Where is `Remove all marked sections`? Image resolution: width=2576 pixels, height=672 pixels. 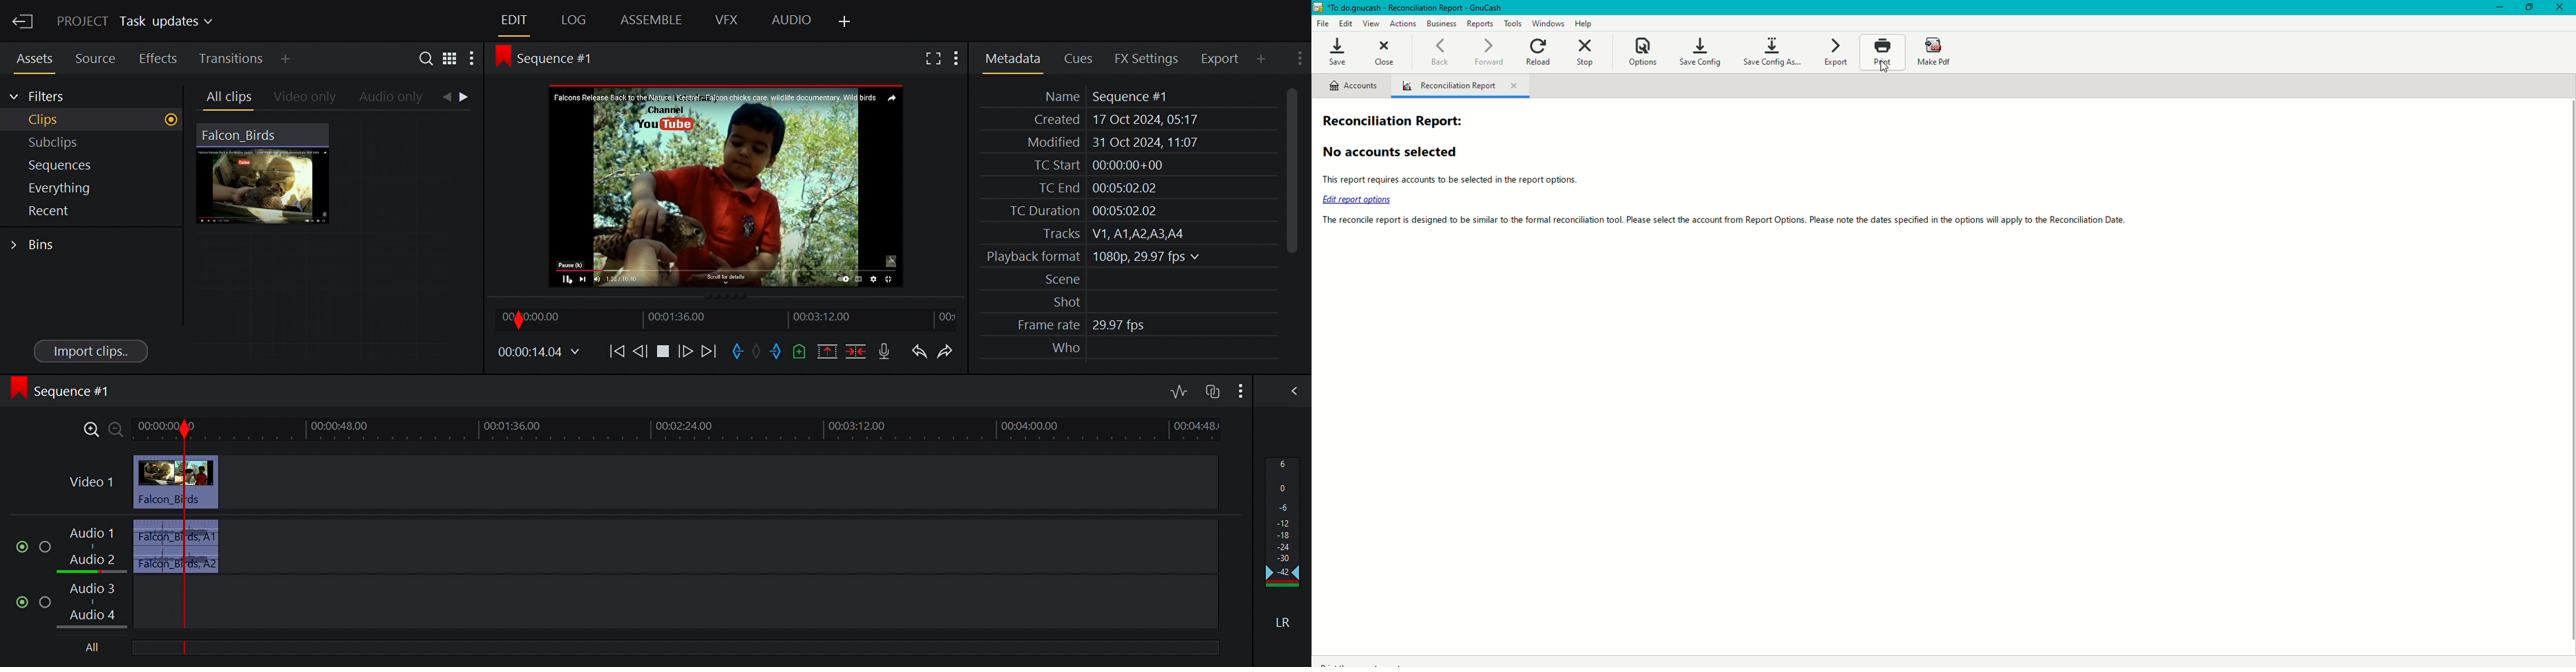
Remove all marked sections is located at coordinates (827, 351).